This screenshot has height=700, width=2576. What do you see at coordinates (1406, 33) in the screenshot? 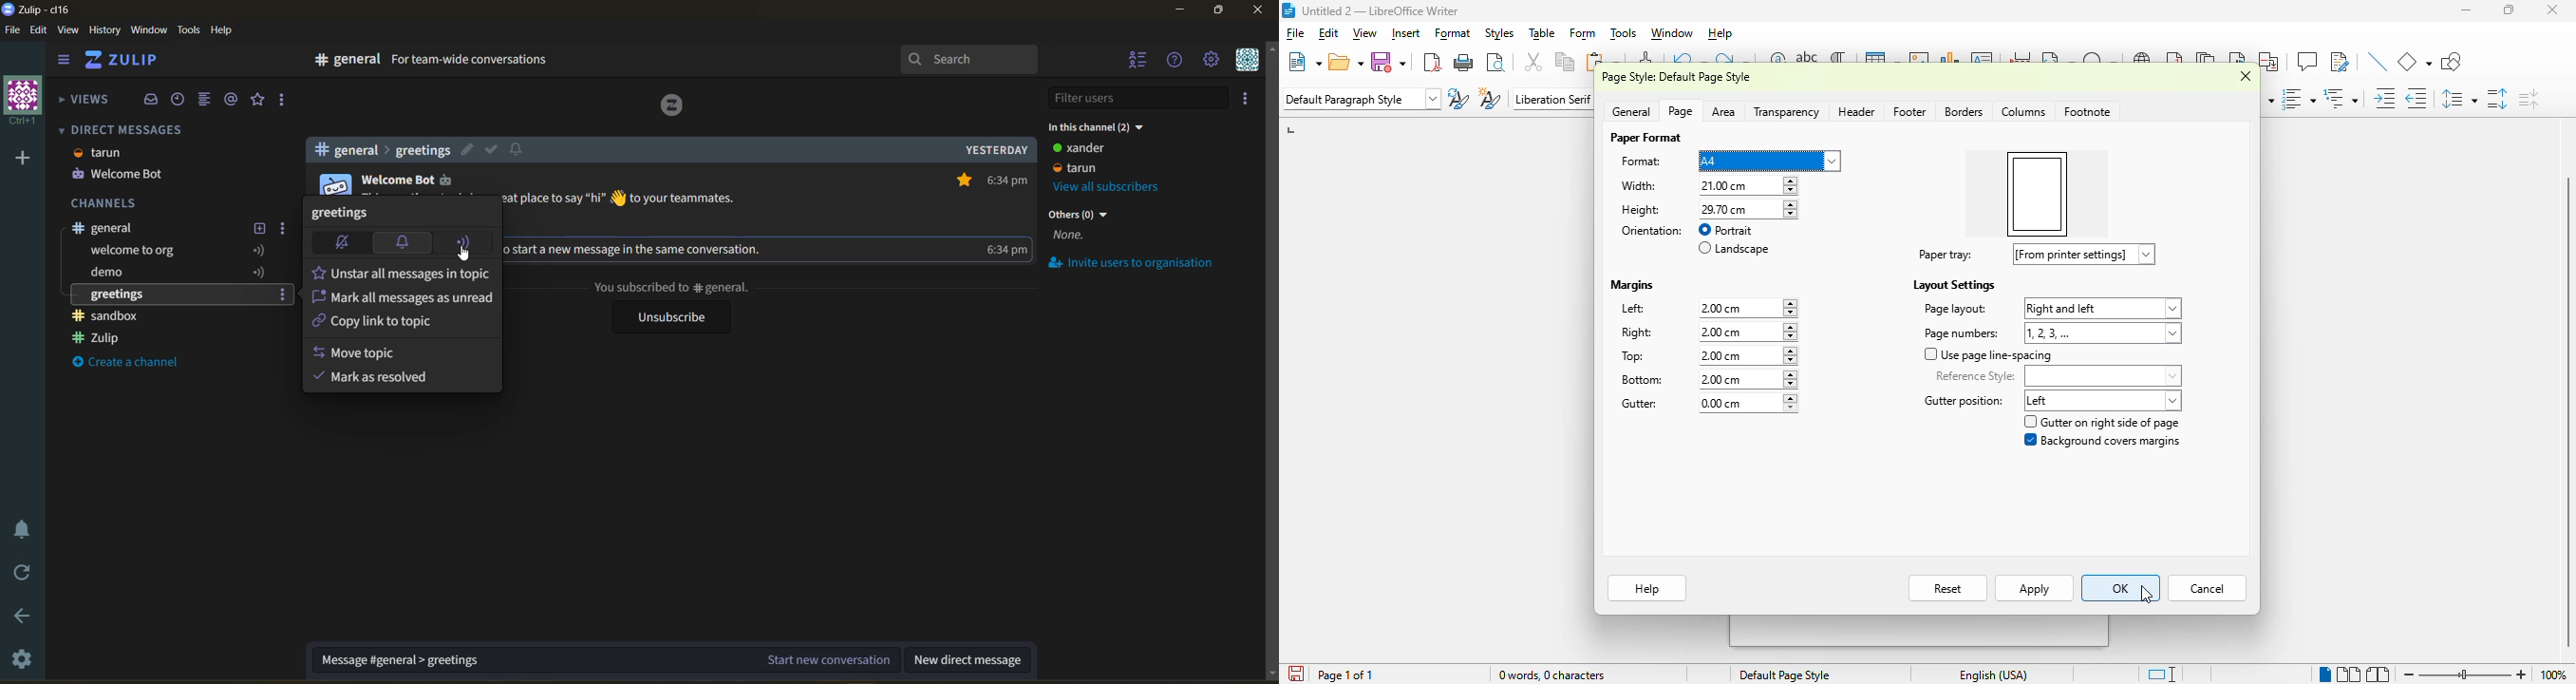
I see `insert` at bounding box center [1406, 33].